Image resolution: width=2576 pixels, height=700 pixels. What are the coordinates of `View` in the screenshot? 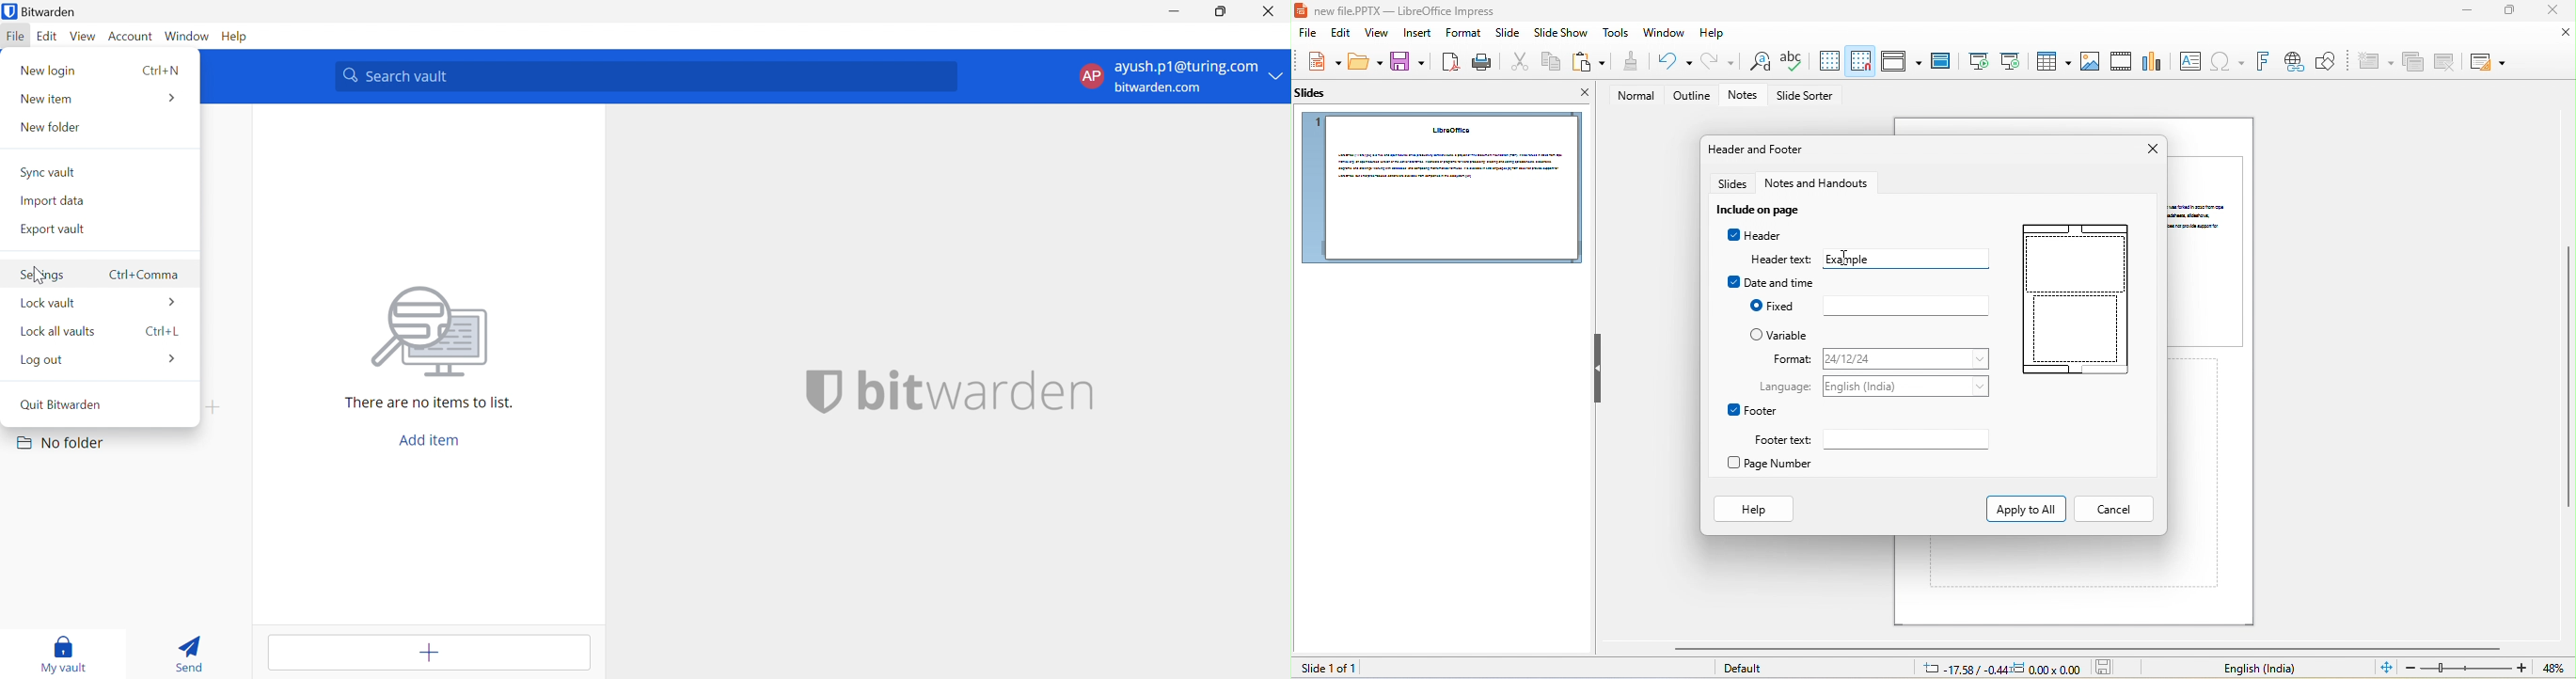 It's located at (84, 36).